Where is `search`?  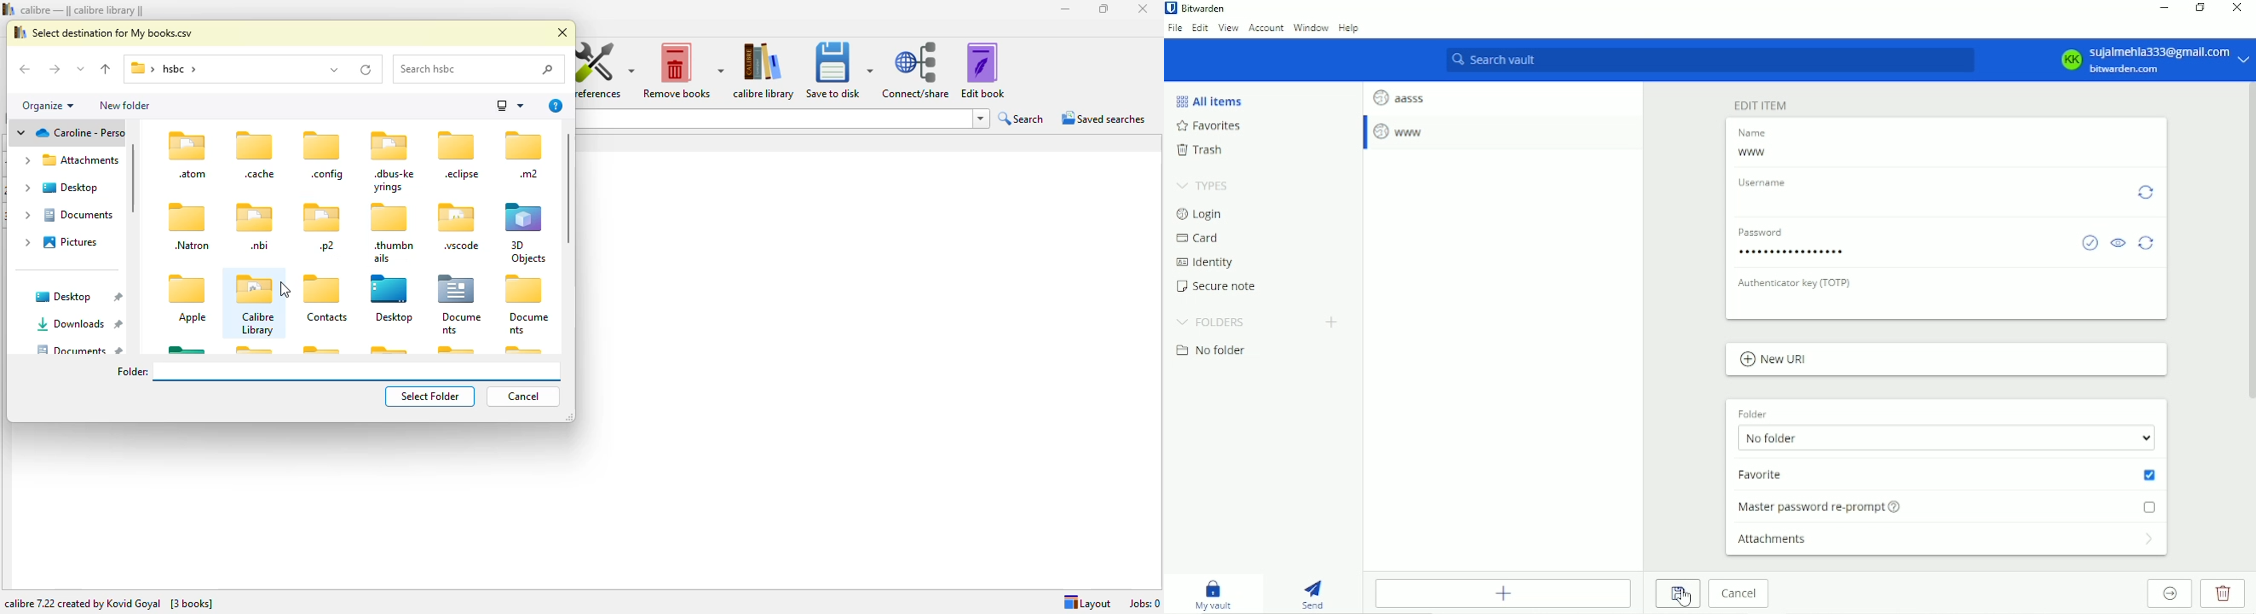
search is located at coordinates (1022, 119).